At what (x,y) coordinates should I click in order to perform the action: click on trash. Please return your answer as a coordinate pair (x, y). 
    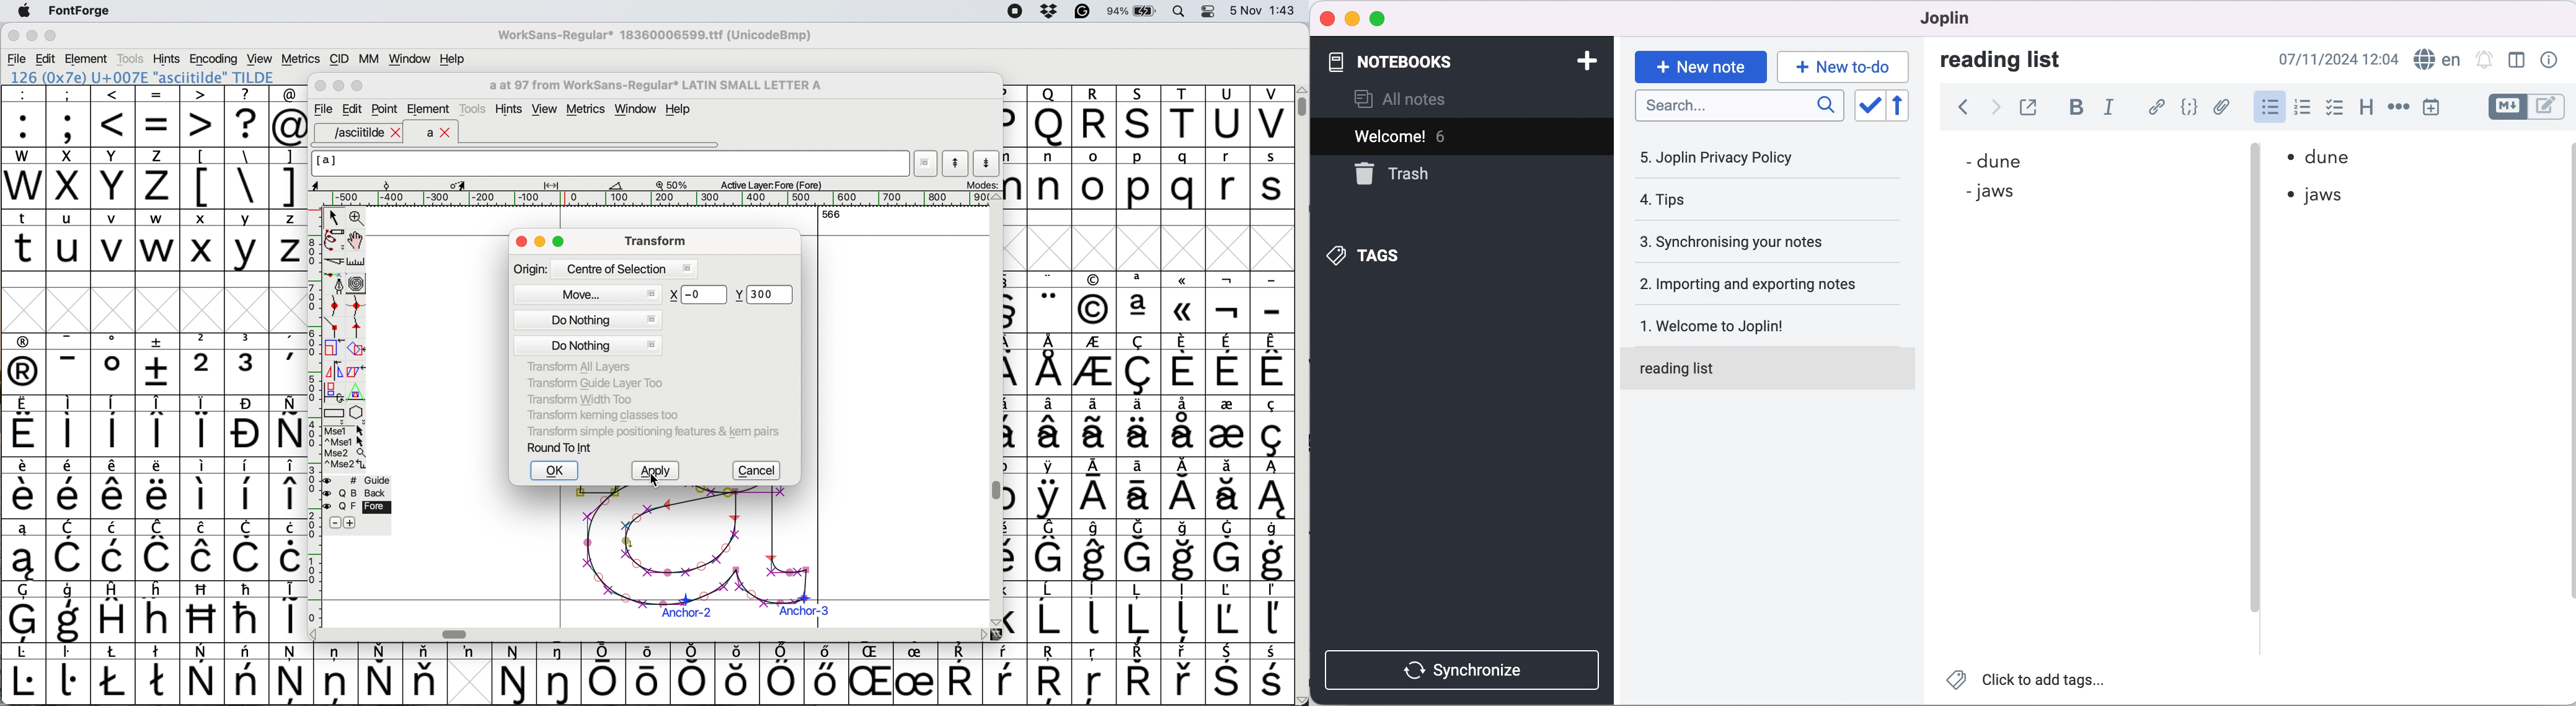
    Looking at the image, I should click on (1405, 179).